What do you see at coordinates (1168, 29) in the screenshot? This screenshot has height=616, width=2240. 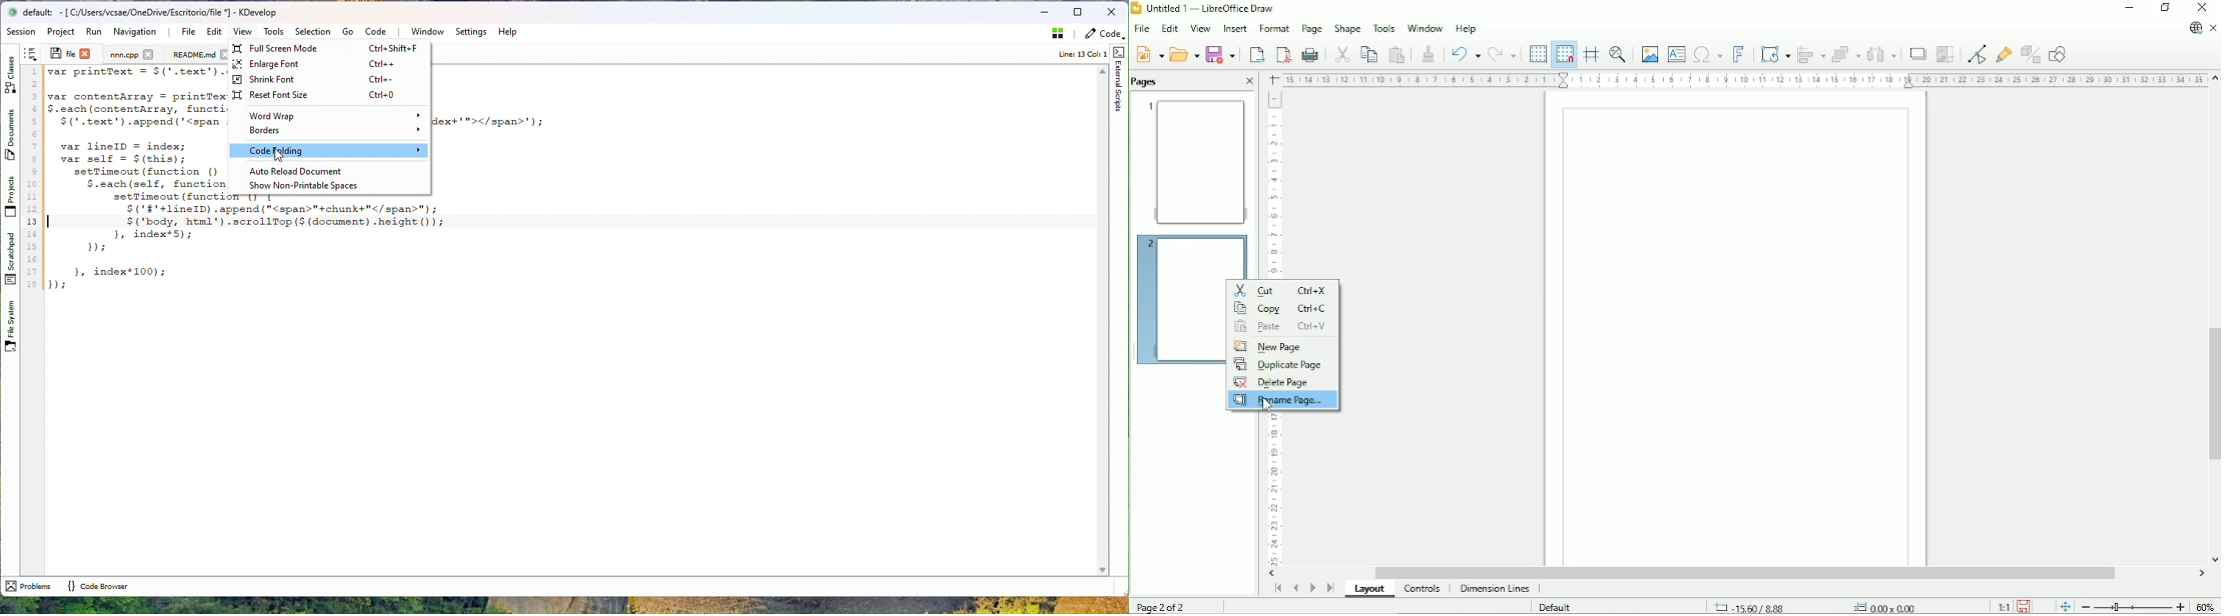 I see `Edit` at bounding box center [1168, 29].